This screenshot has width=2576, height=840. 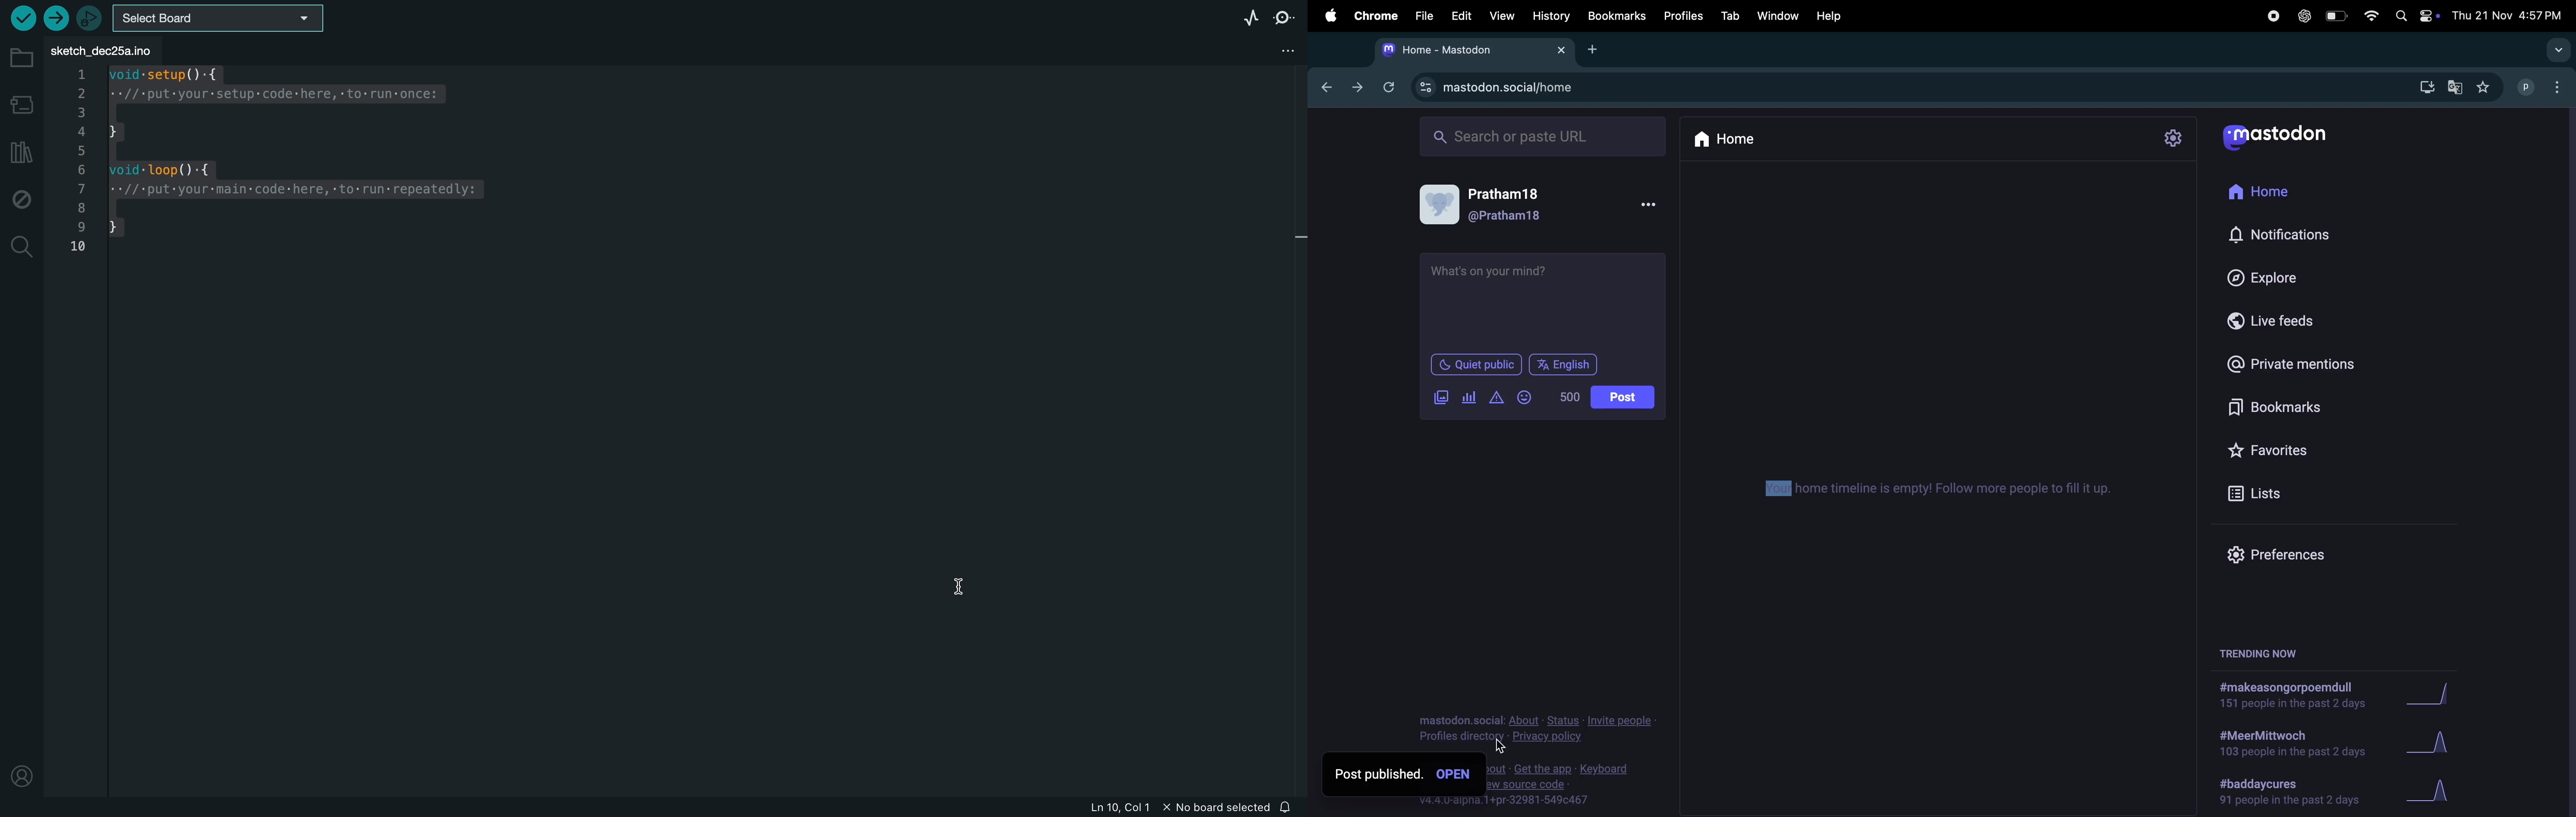 I want to click on apple widgets, so click(x=2429, y=15).